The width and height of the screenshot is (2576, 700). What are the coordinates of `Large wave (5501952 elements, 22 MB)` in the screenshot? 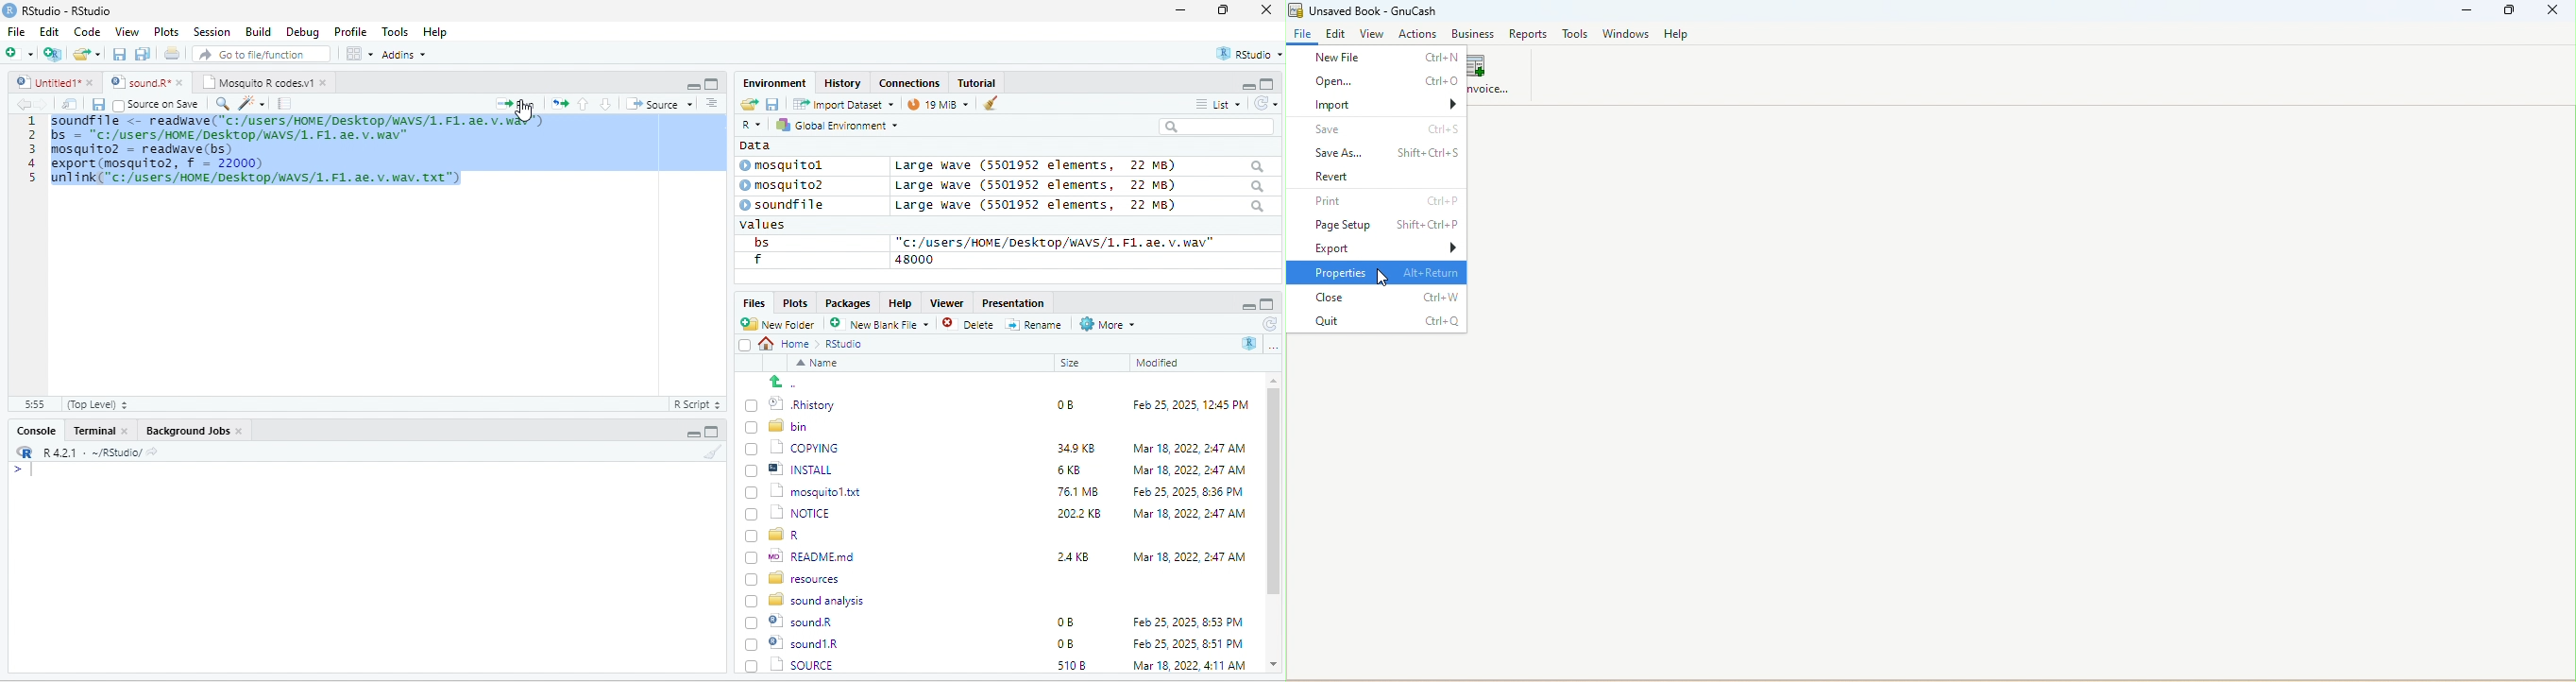 It's located at (1080, 207).